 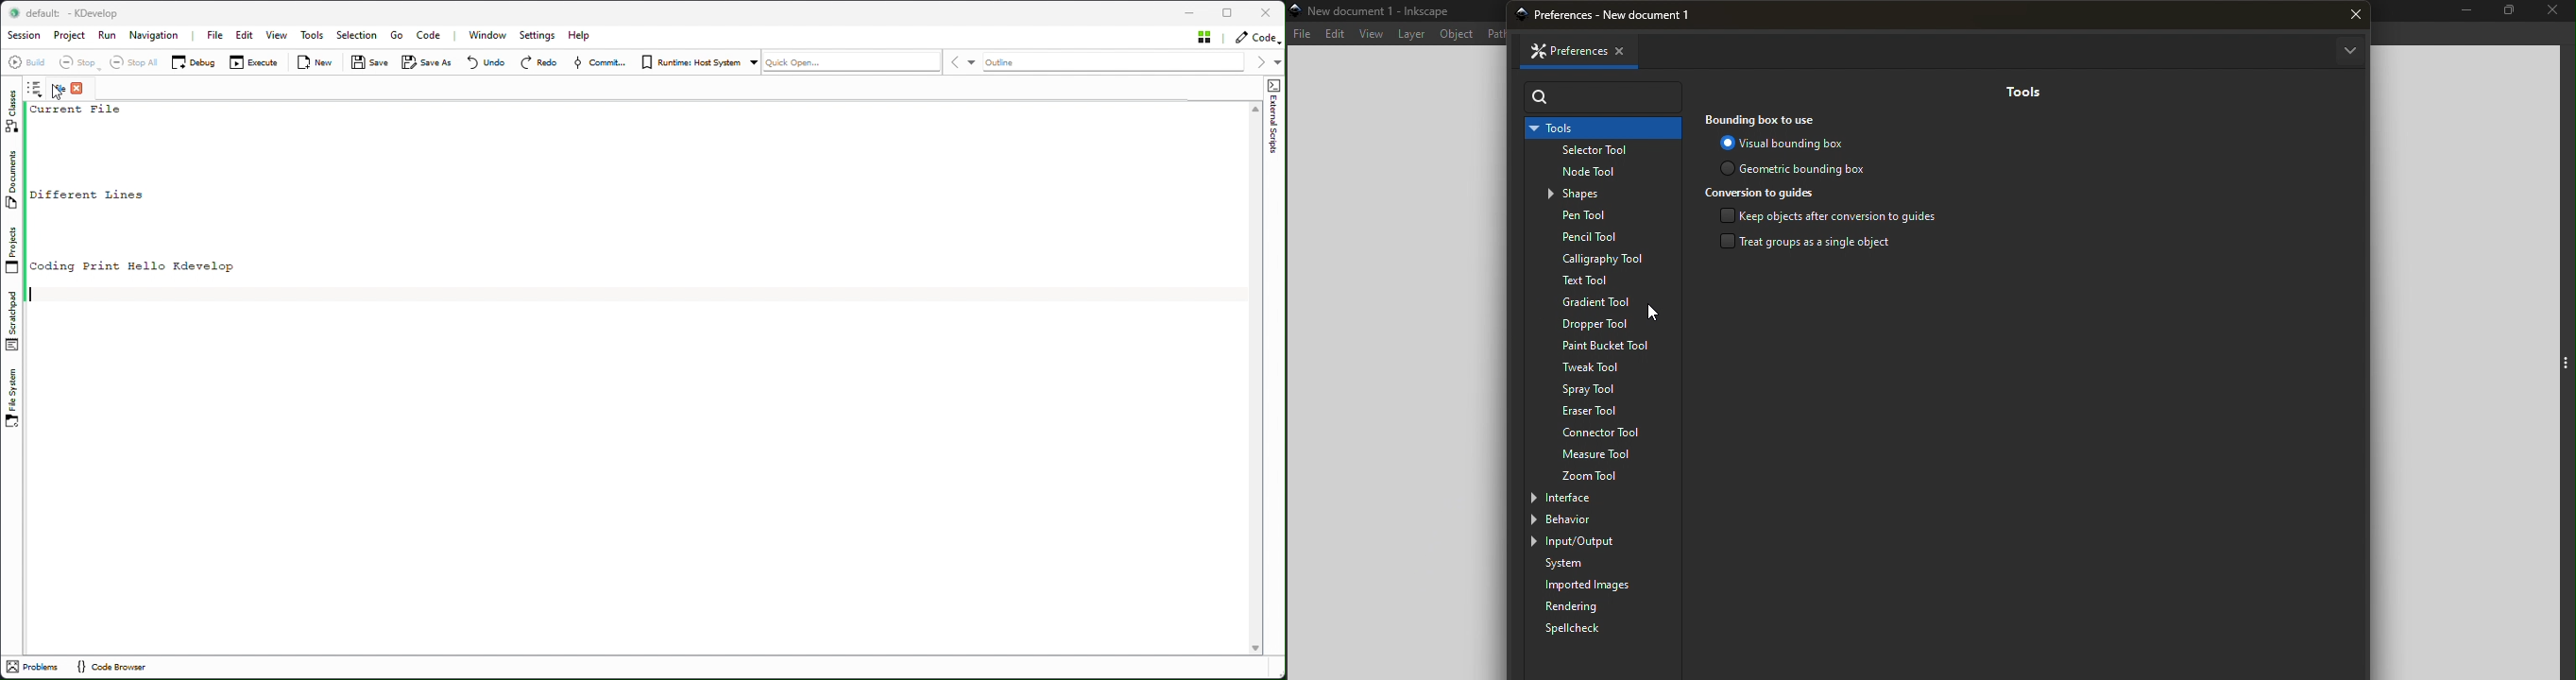 What do you see at coordinates (1604, 323) in the screenshot?
I see `Dropper tool` at bounding box center [1604, 323].